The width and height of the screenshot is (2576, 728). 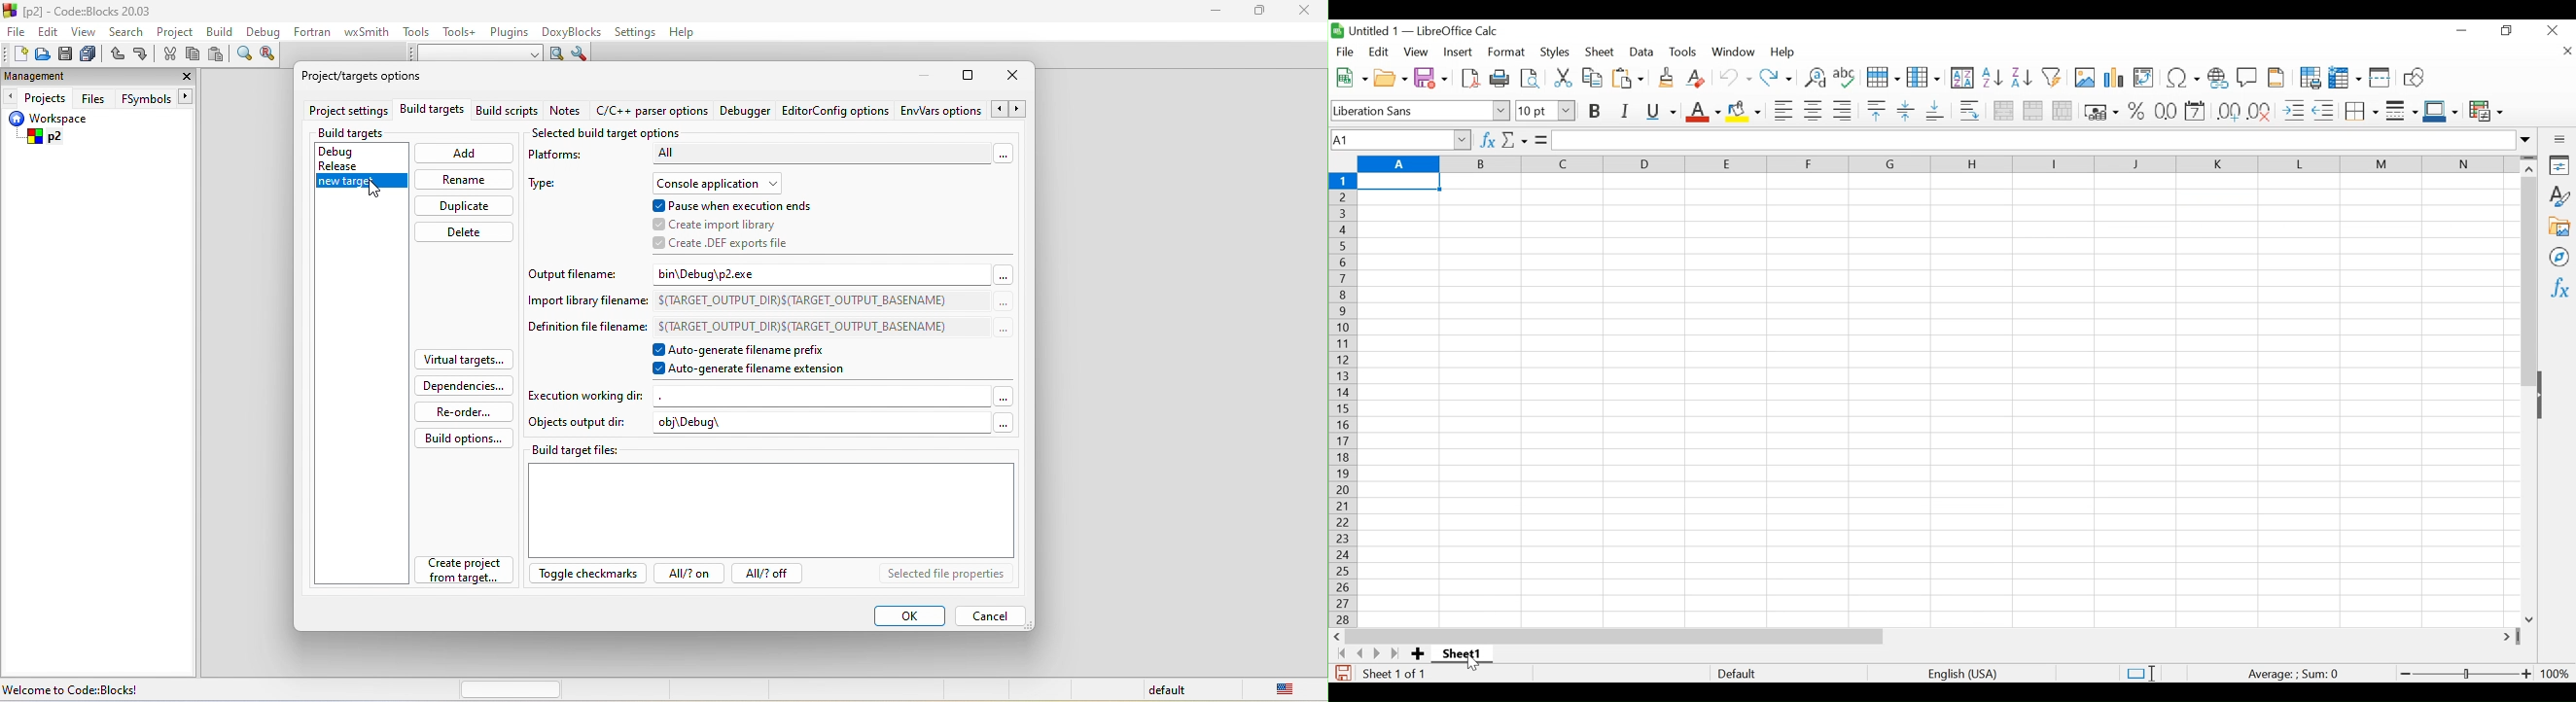 I want to click on project/target option, so click(x=374, y=80).